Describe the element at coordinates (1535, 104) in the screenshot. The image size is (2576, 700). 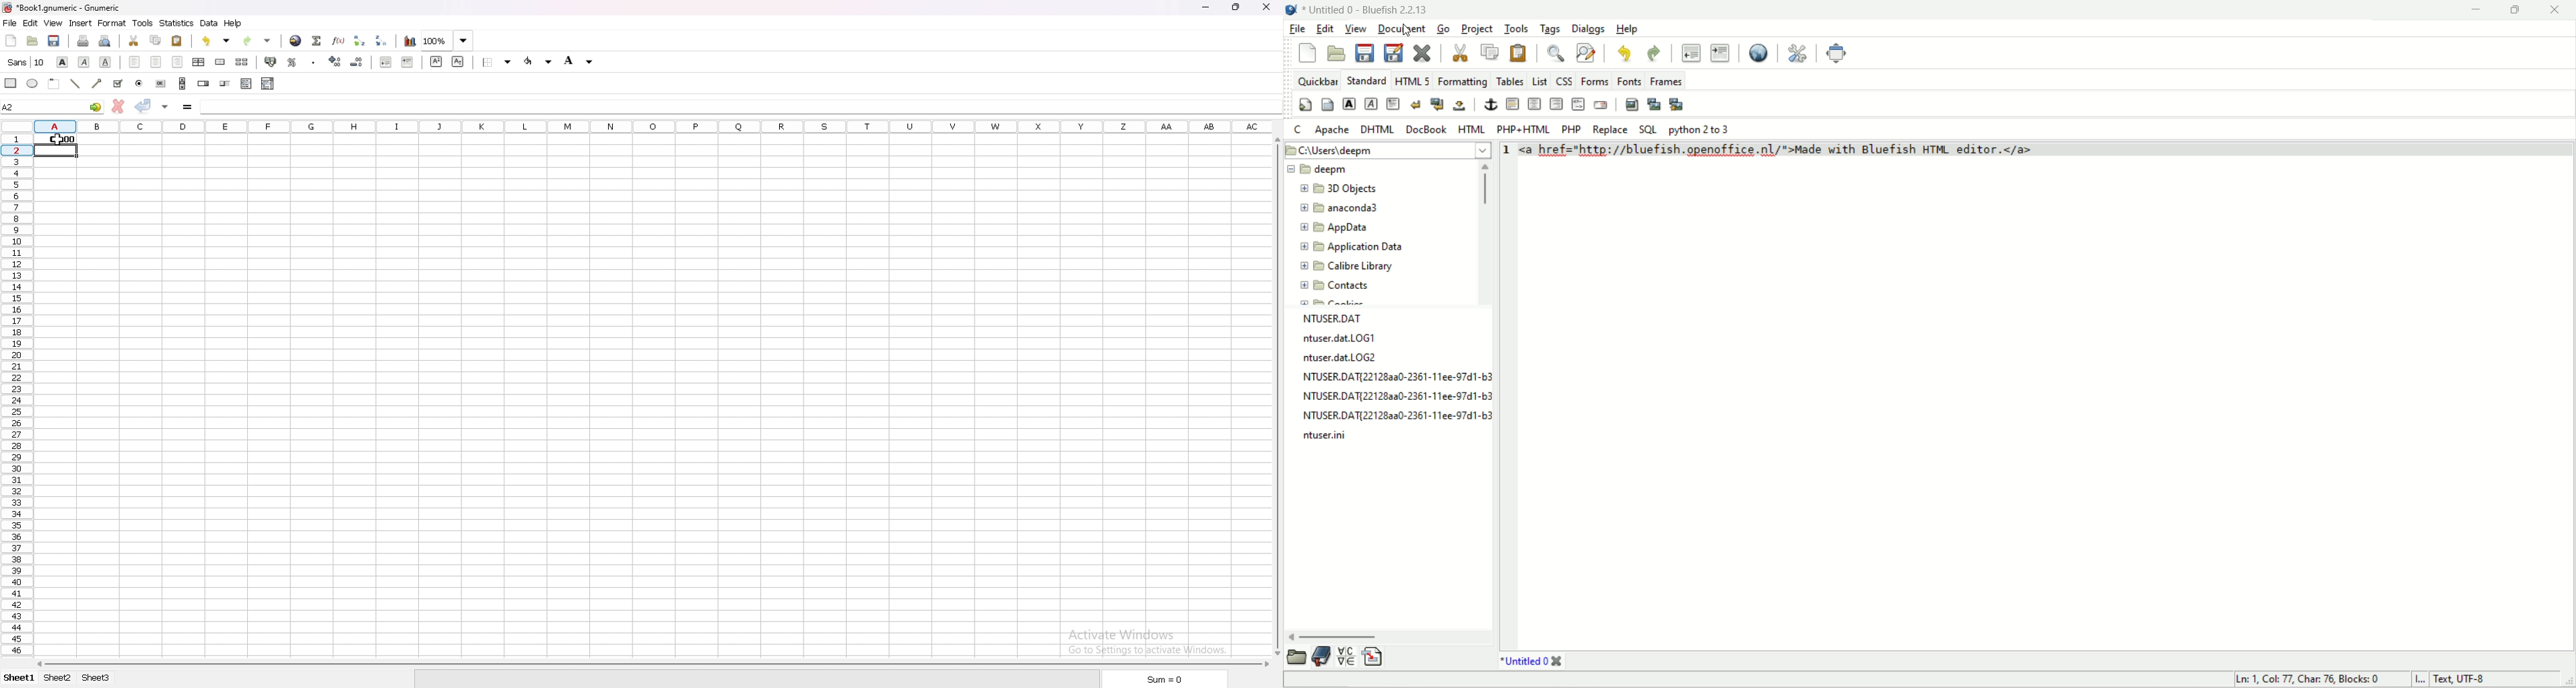
I see `center` at that location.